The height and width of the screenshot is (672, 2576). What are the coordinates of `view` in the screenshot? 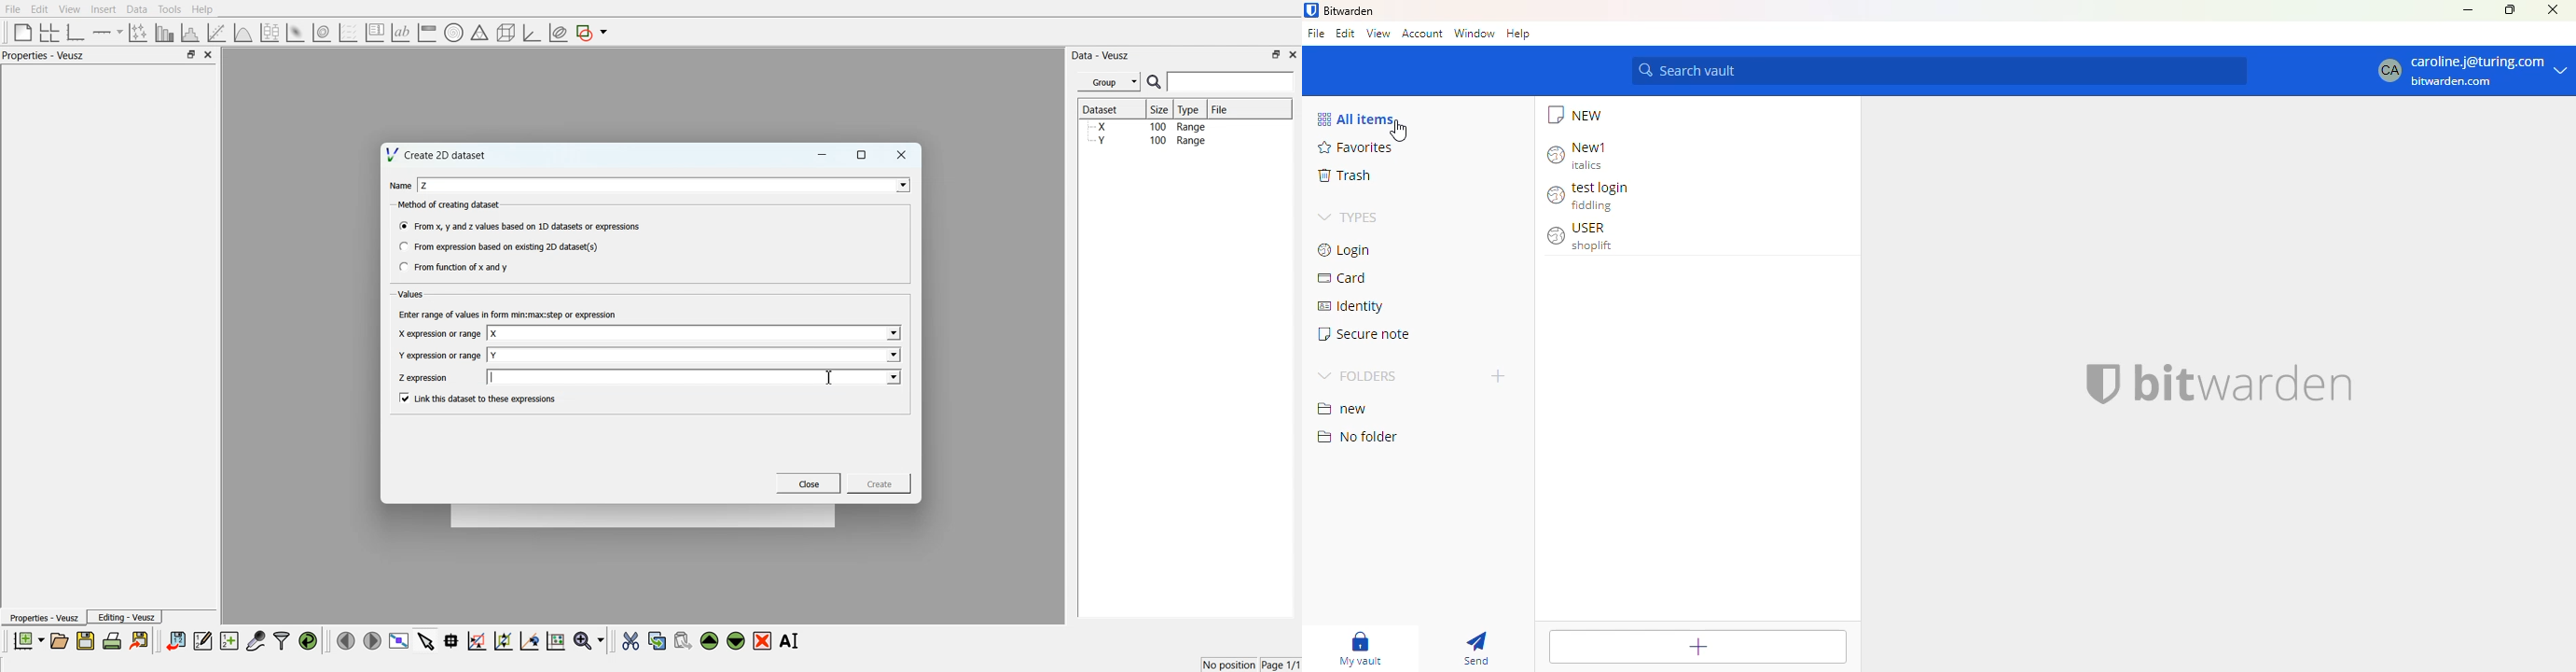 It's located at (1379, 34).